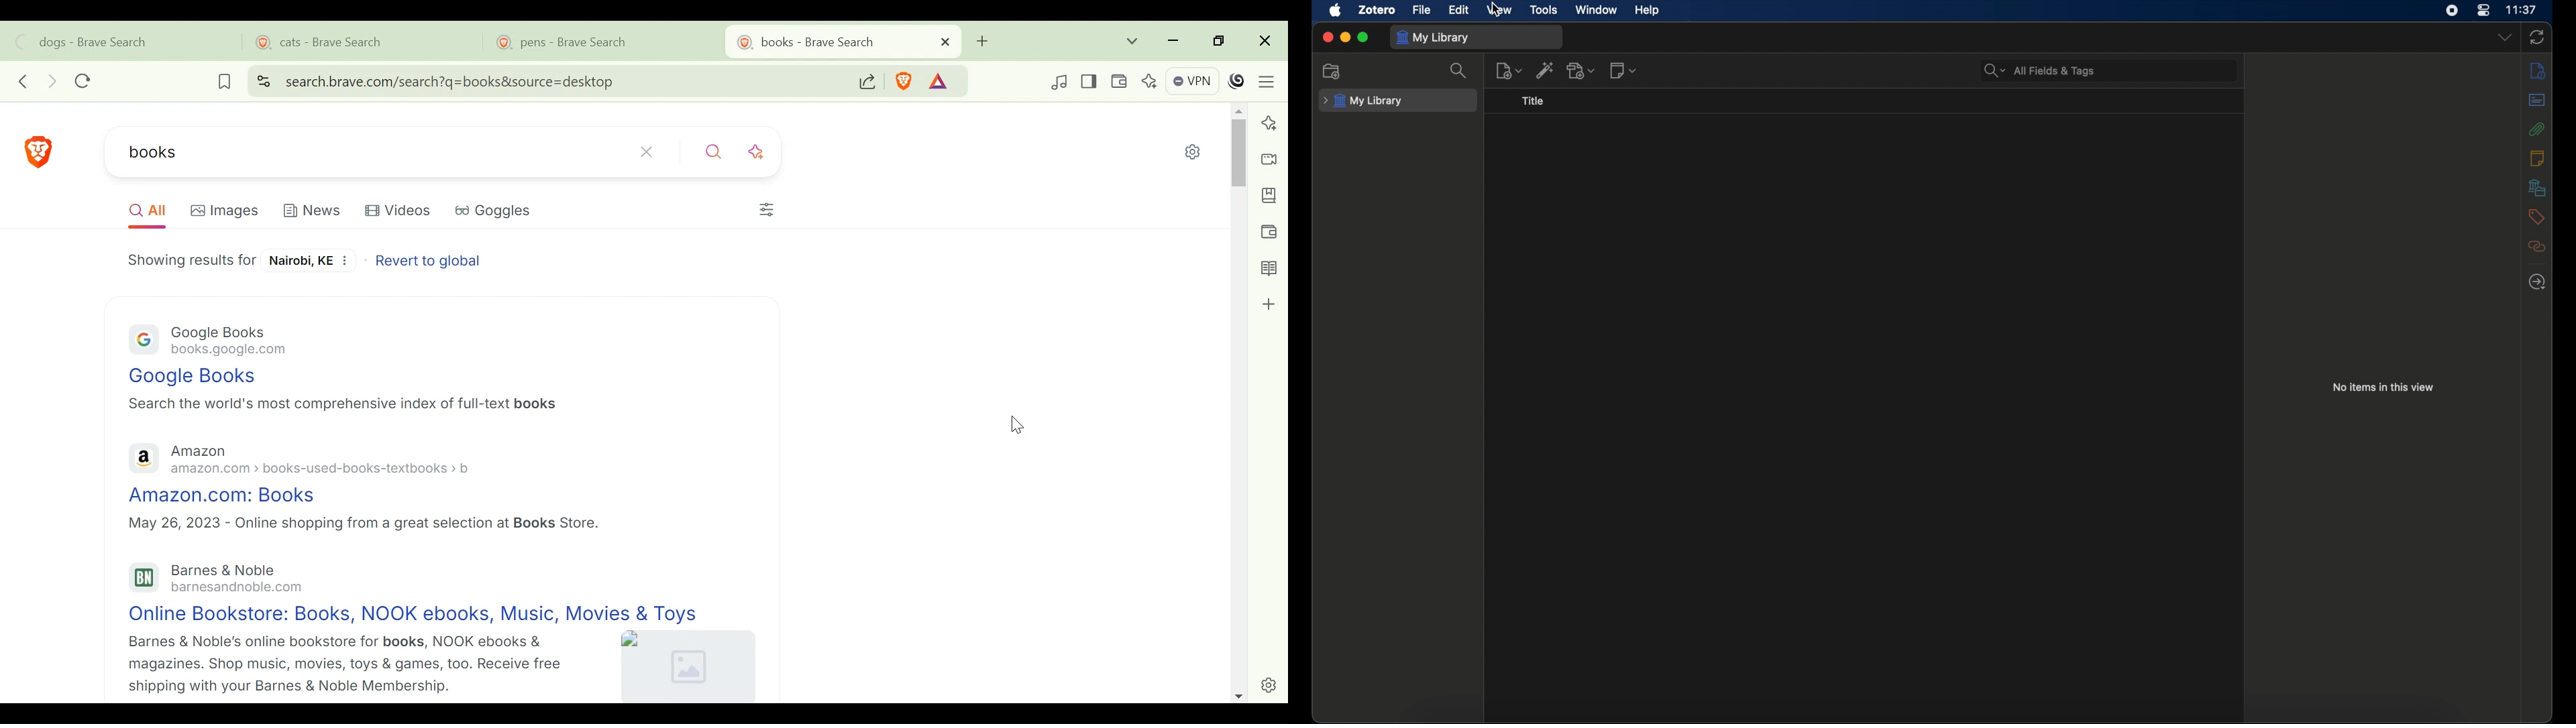 Image resolution: width=2576 pixels, height=728 pixels. What do you see at coordinates (2537, 70) in the screenshot?
I see `info` at bounding box center [2537, 70].